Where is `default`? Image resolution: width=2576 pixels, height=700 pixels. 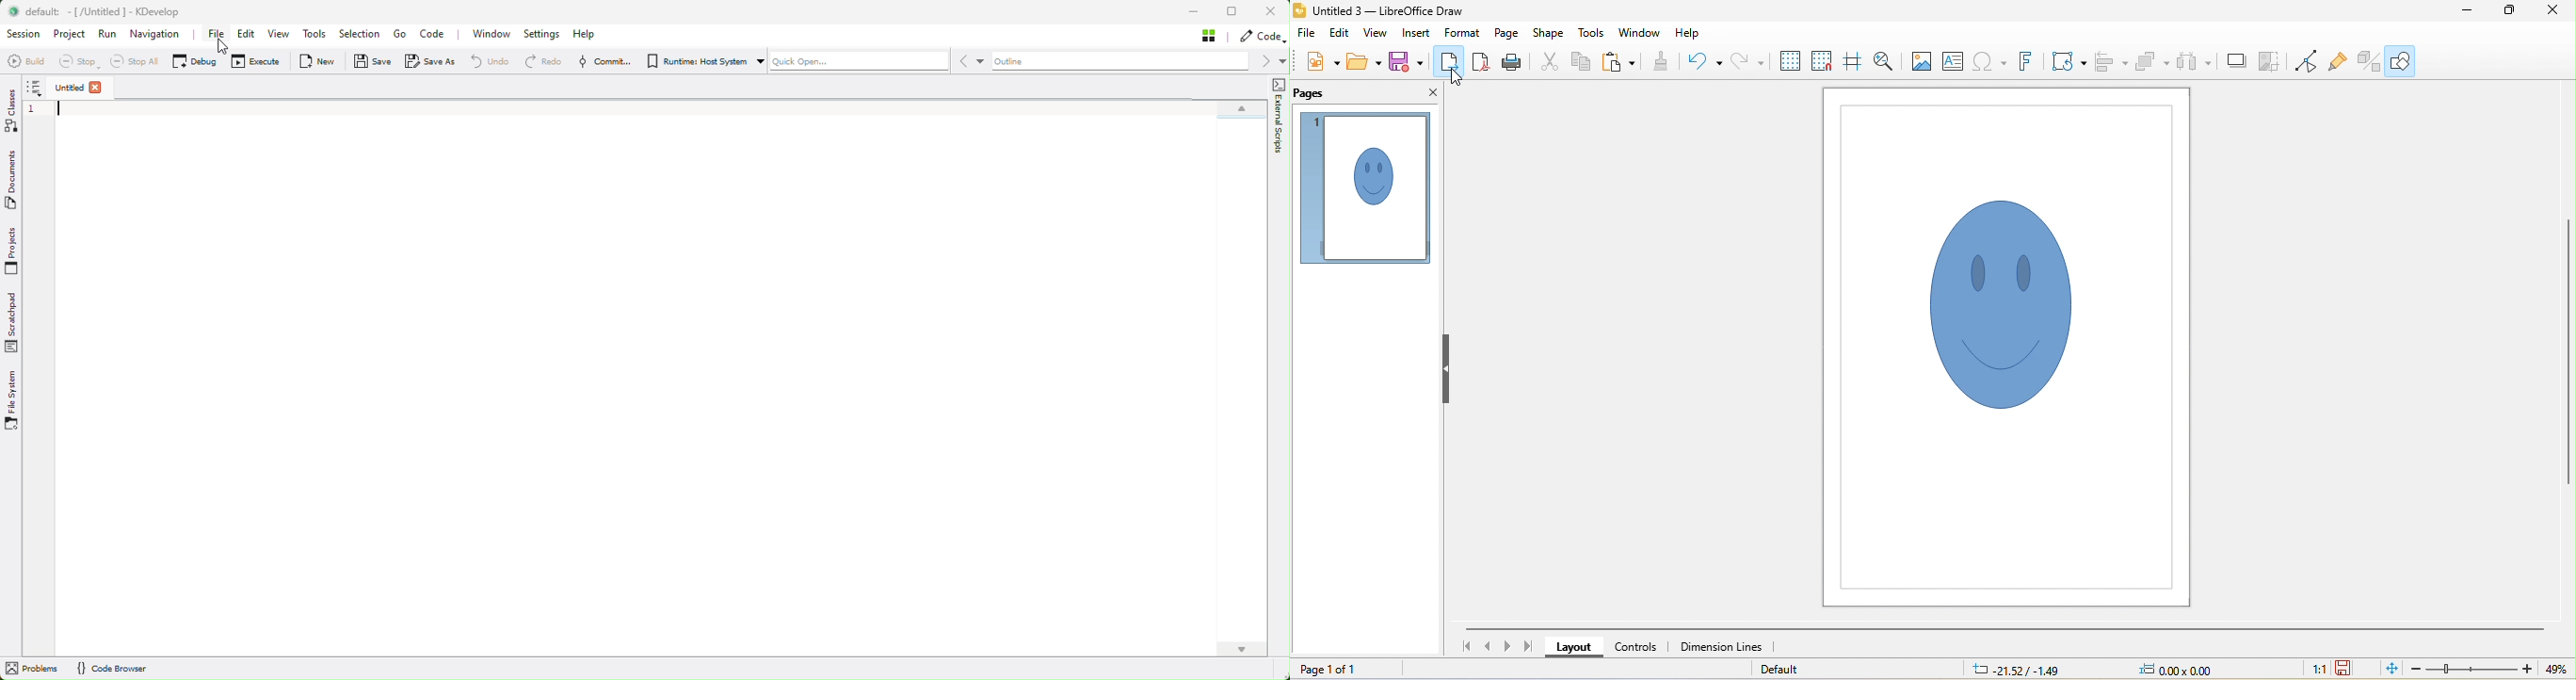 default is located at coordinates (1778, 665).